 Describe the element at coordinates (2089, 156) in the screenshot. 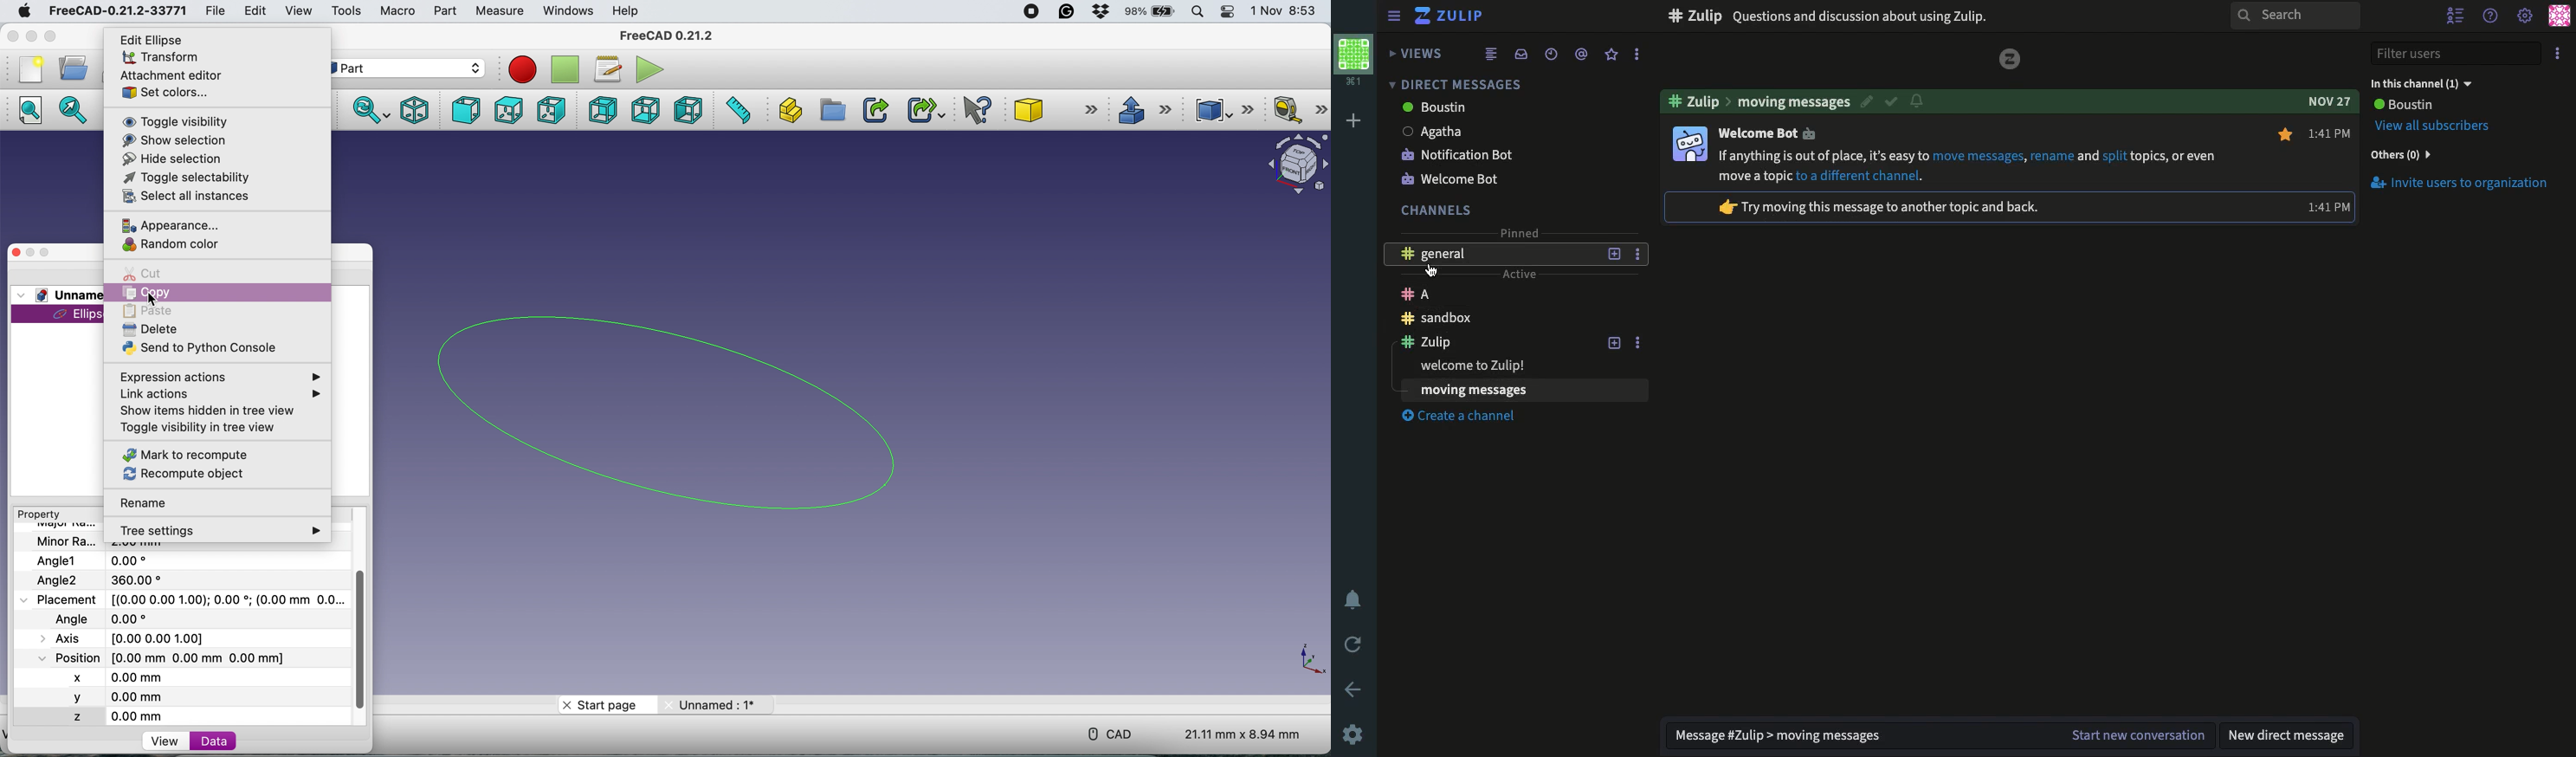

I see `and ` at that location.